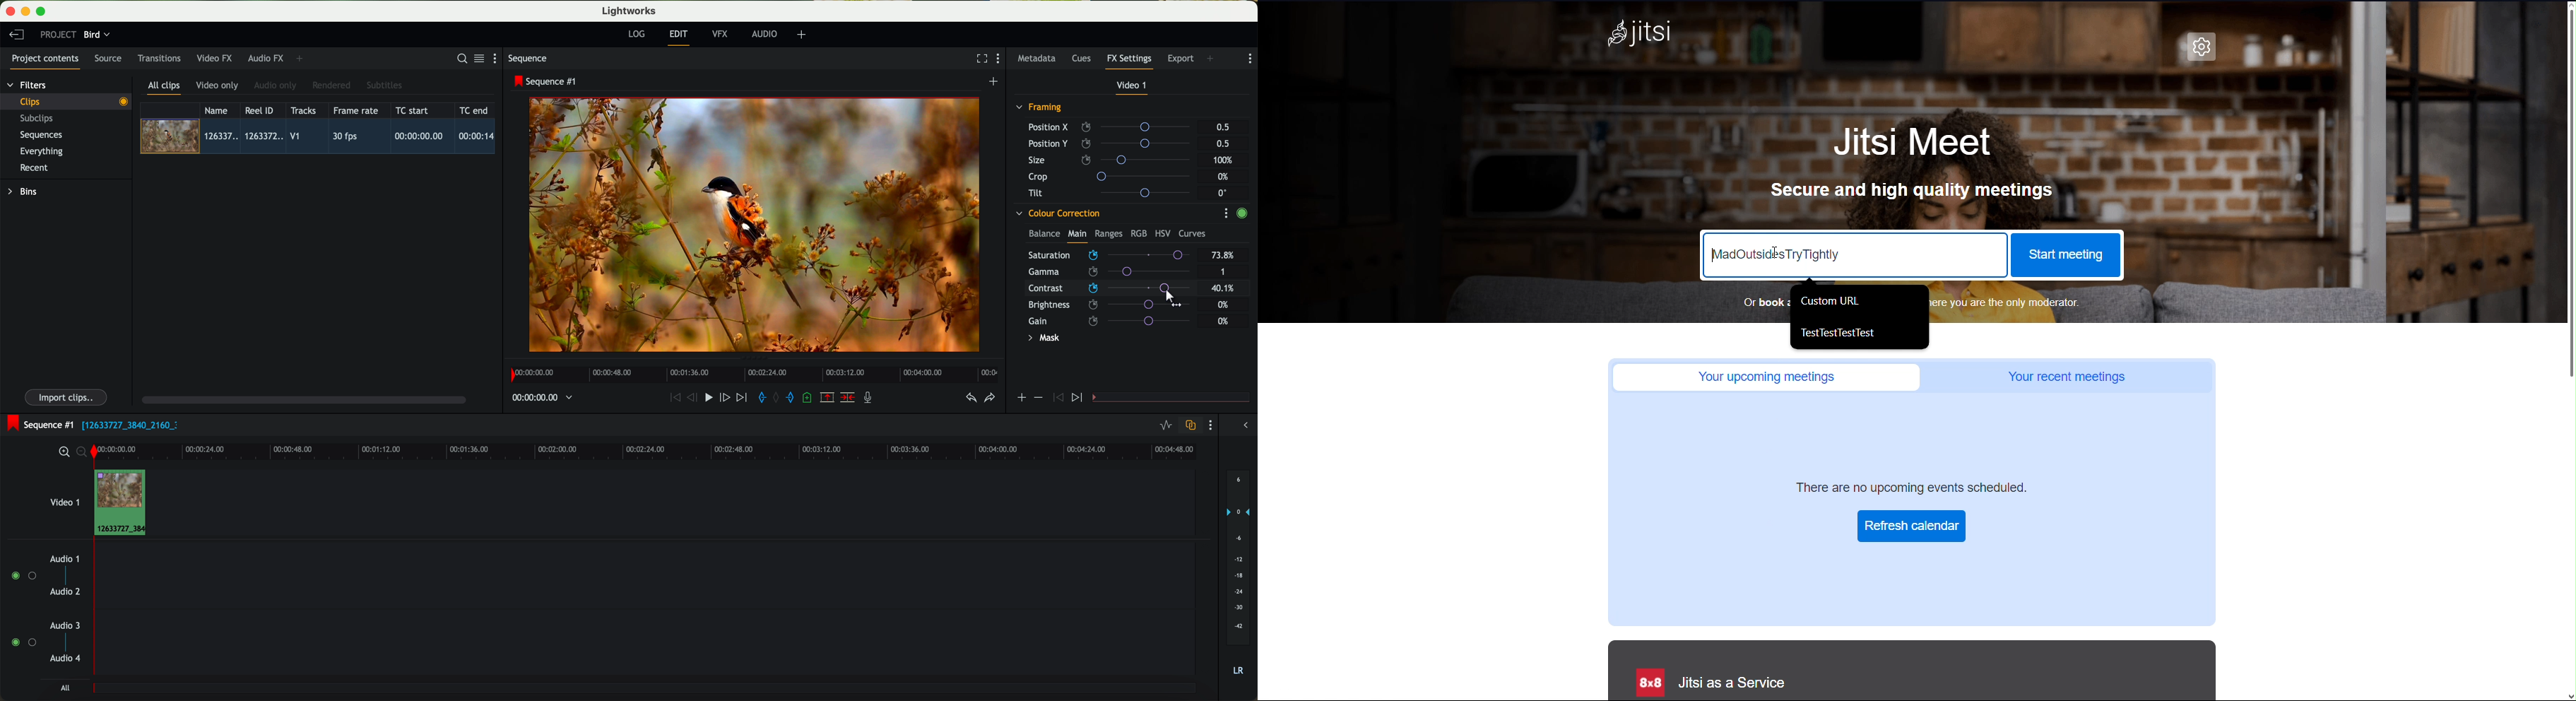  Describe the element at coordinates (356, 111) in the screenshot. I see `frame rate` at that location.